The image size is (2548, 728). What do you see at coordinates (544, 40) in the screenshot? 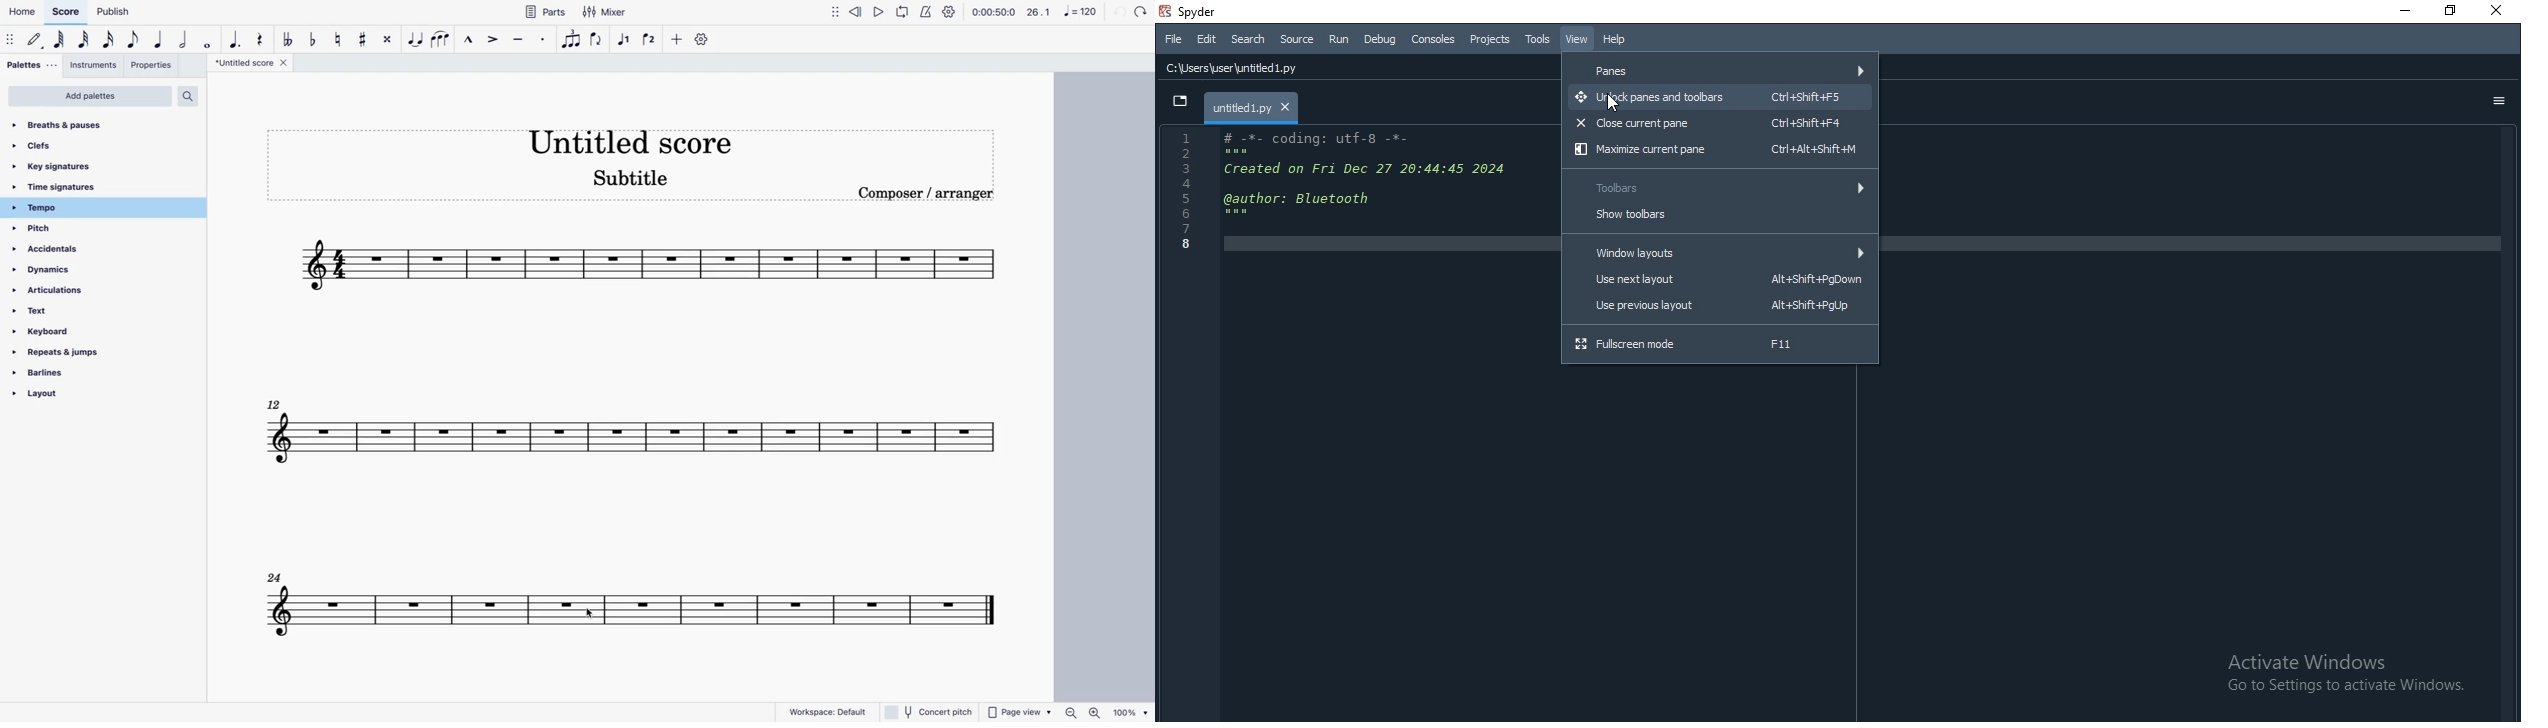
I see `staccato` at bounding box center [544, 40].